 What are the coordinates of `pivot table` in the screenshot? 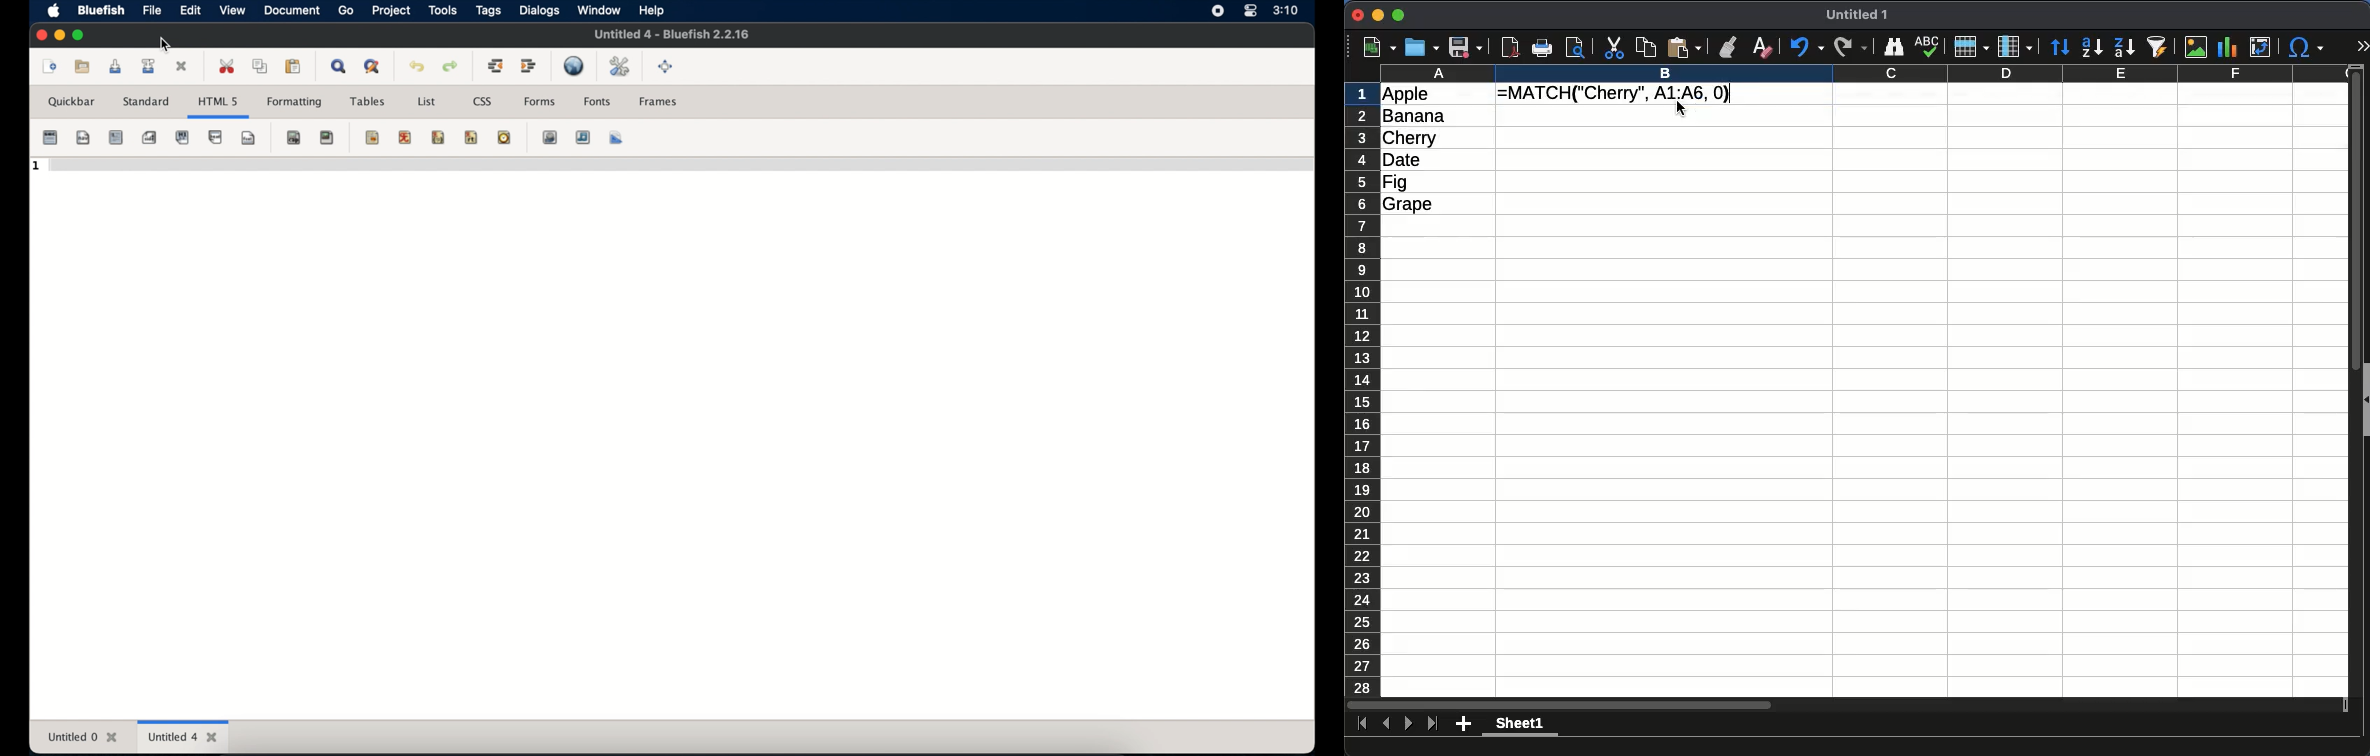 It's located at (2260, 47).